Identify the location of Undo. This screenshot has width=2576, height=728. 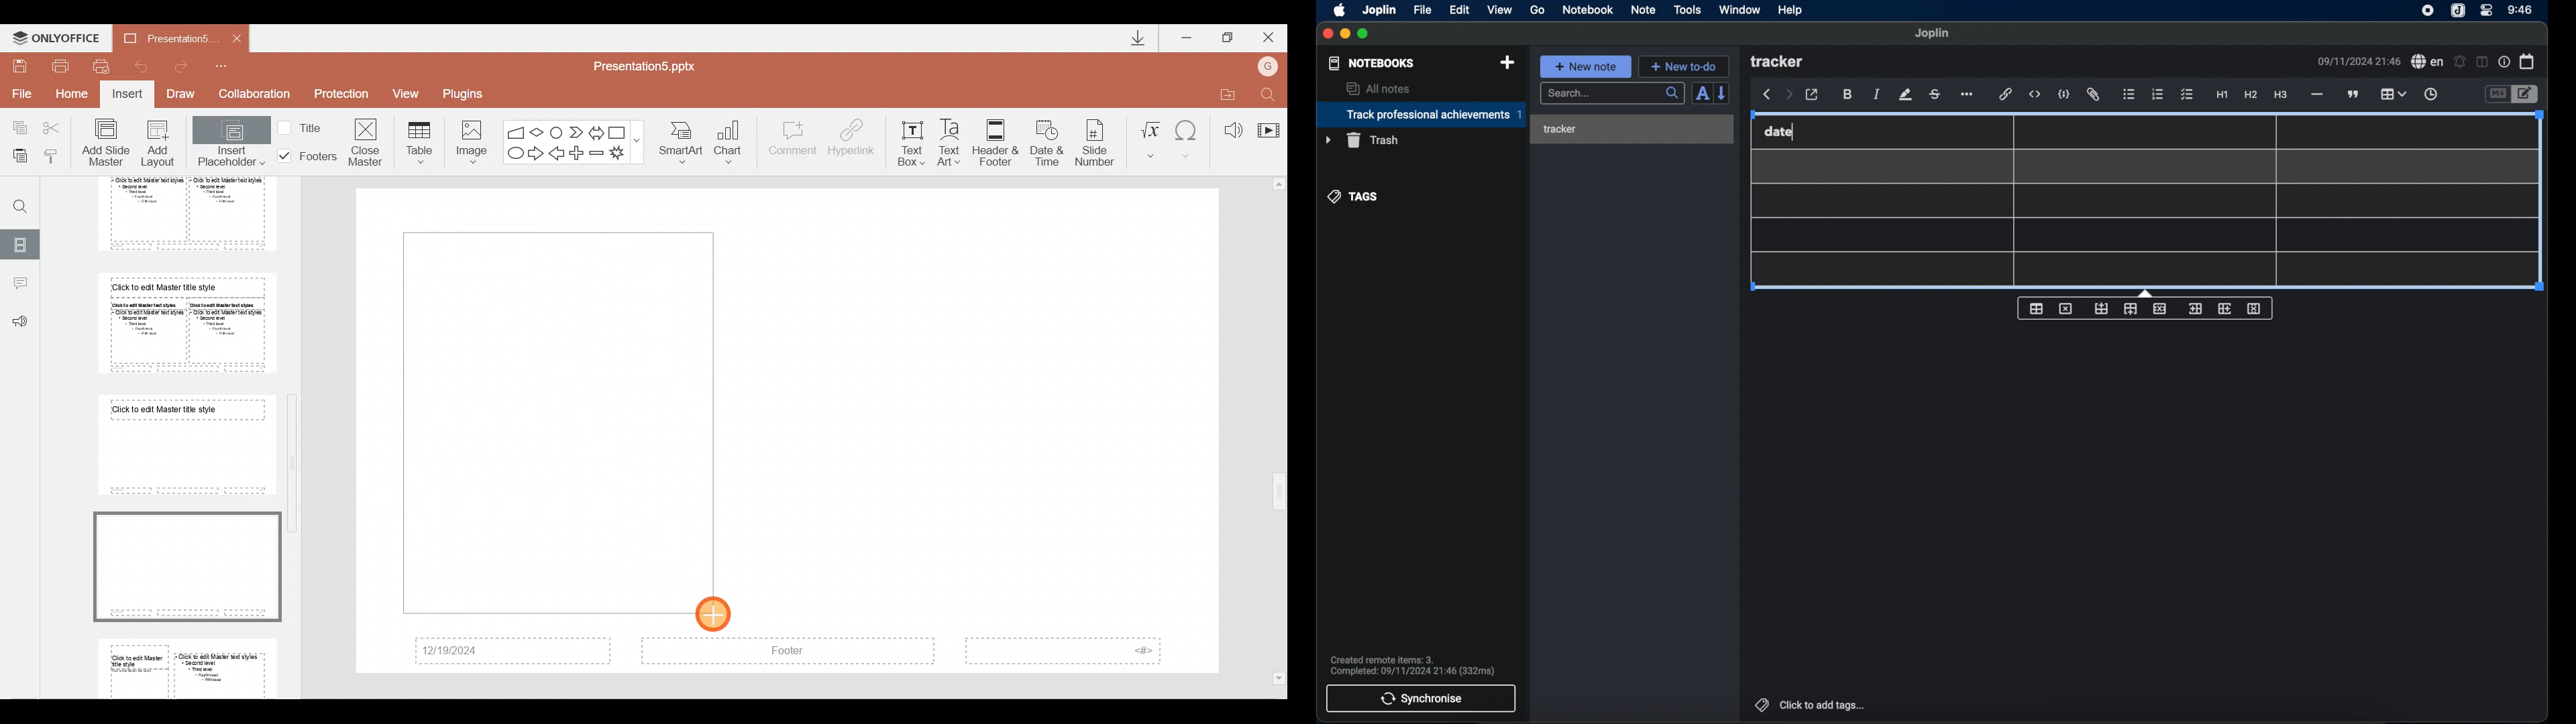
(140, 66).